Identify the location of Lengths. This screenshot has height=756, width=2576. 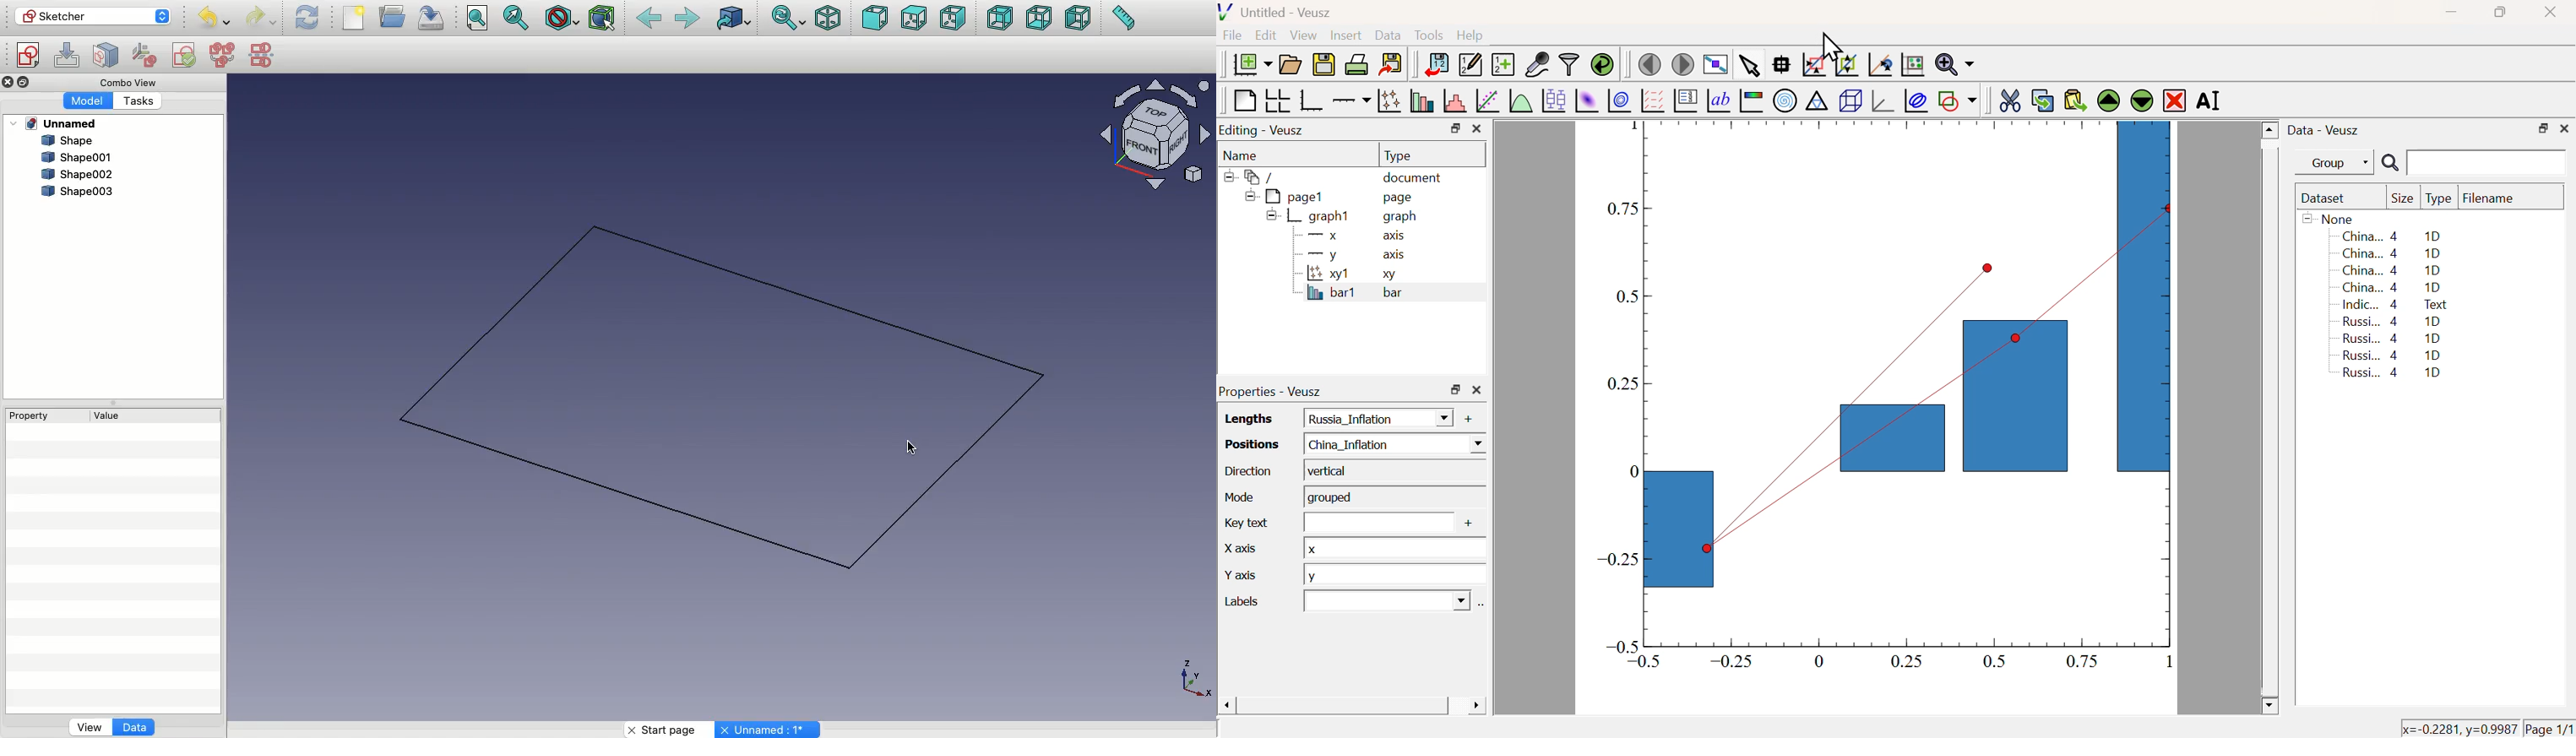
(1244, 418).